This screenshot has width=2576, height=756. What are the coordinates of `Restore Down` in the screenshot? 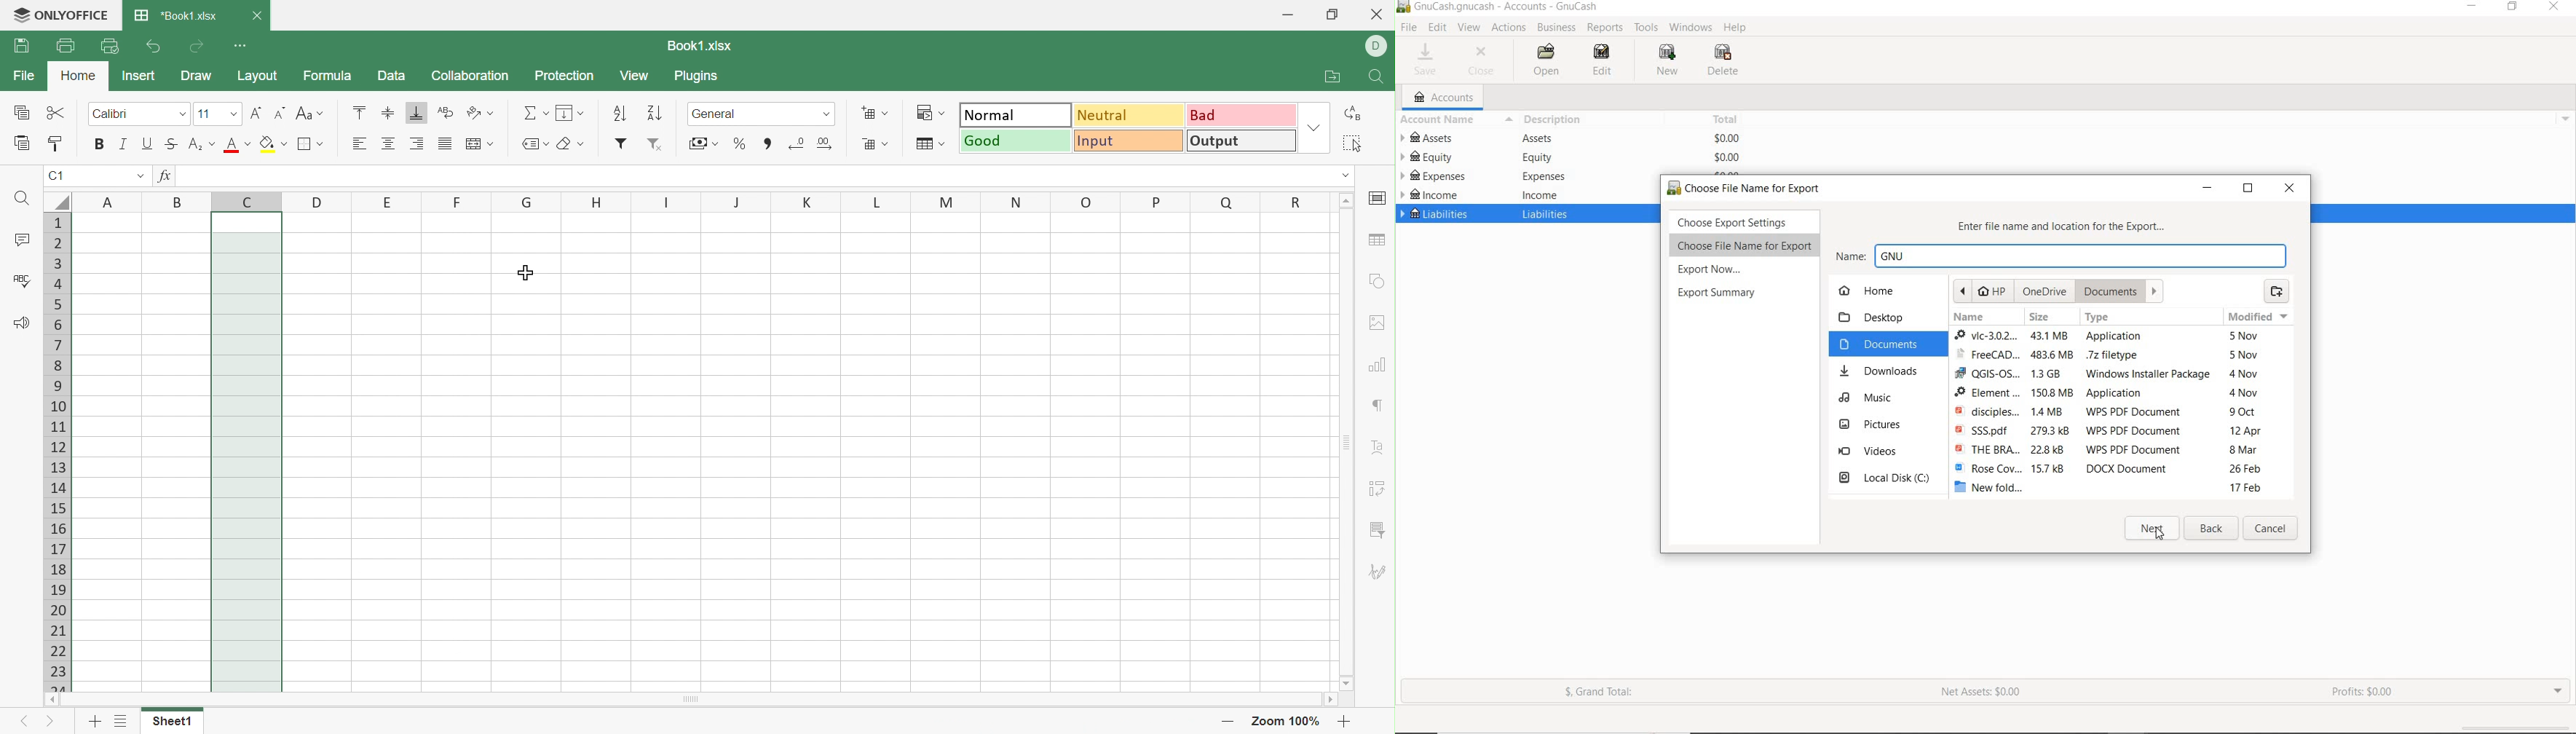 It's located at (1331, 12).